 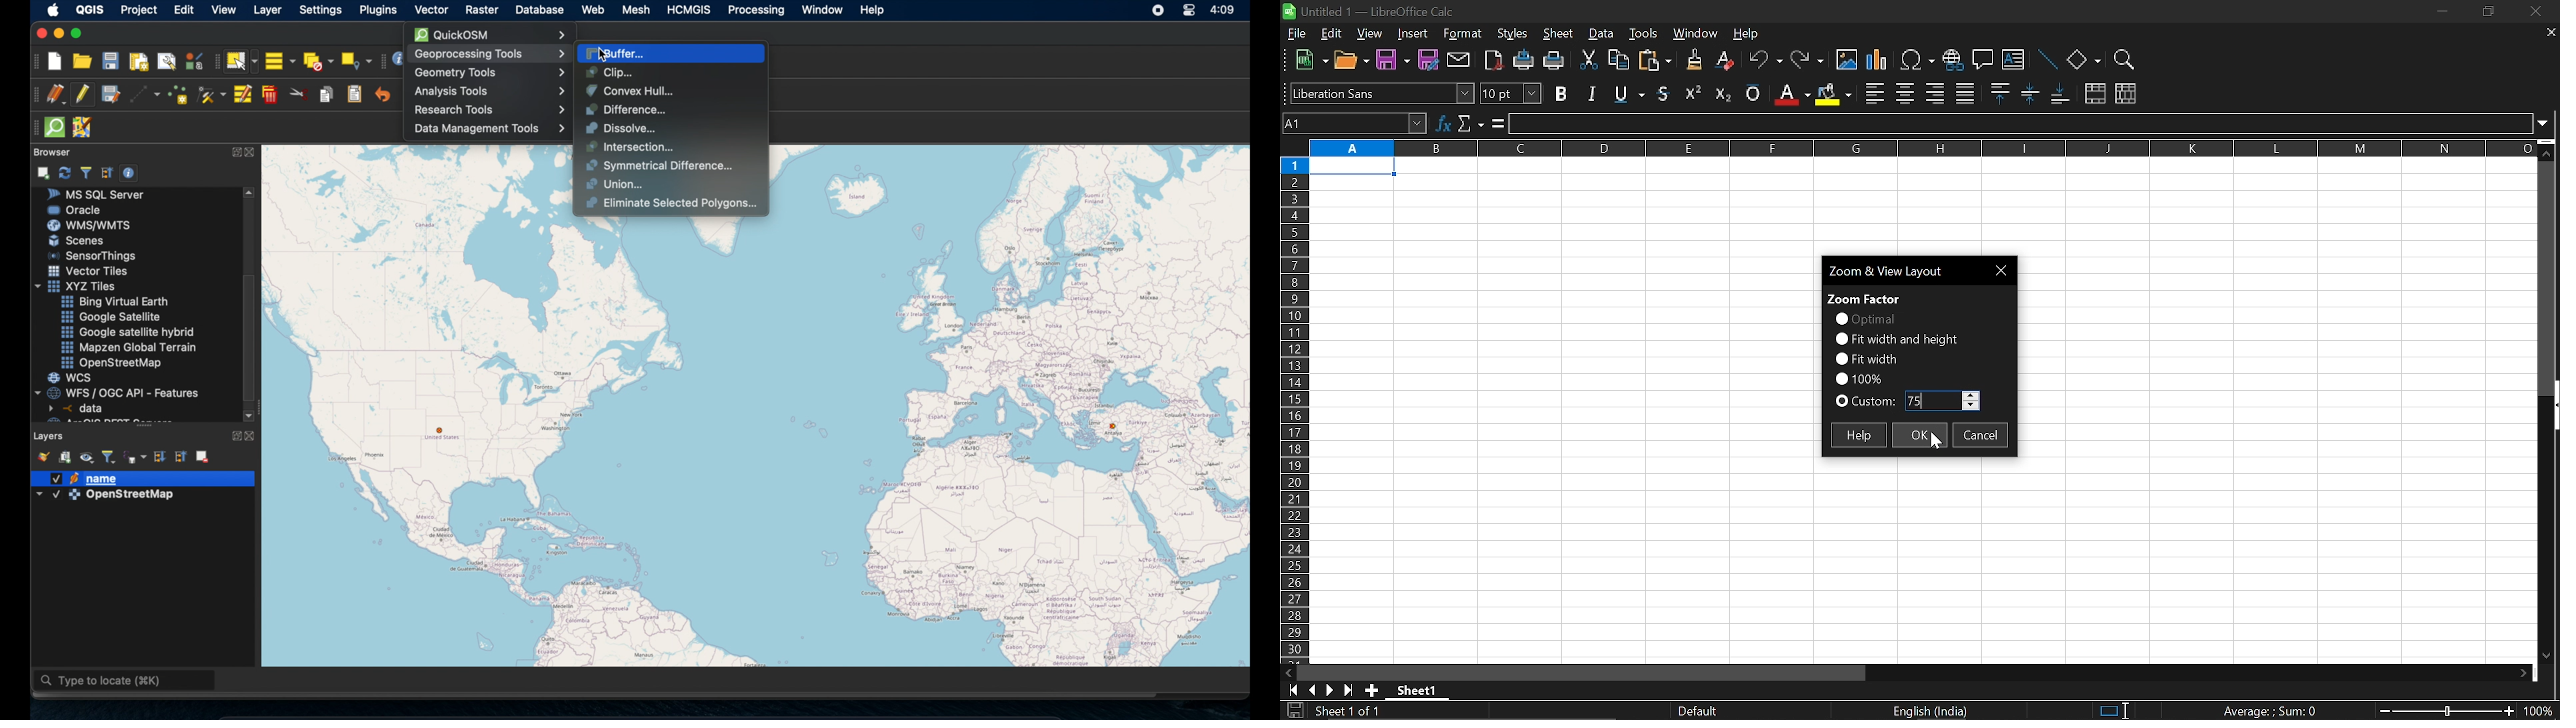 I want to click on text size, so click(x=1510, y=94).